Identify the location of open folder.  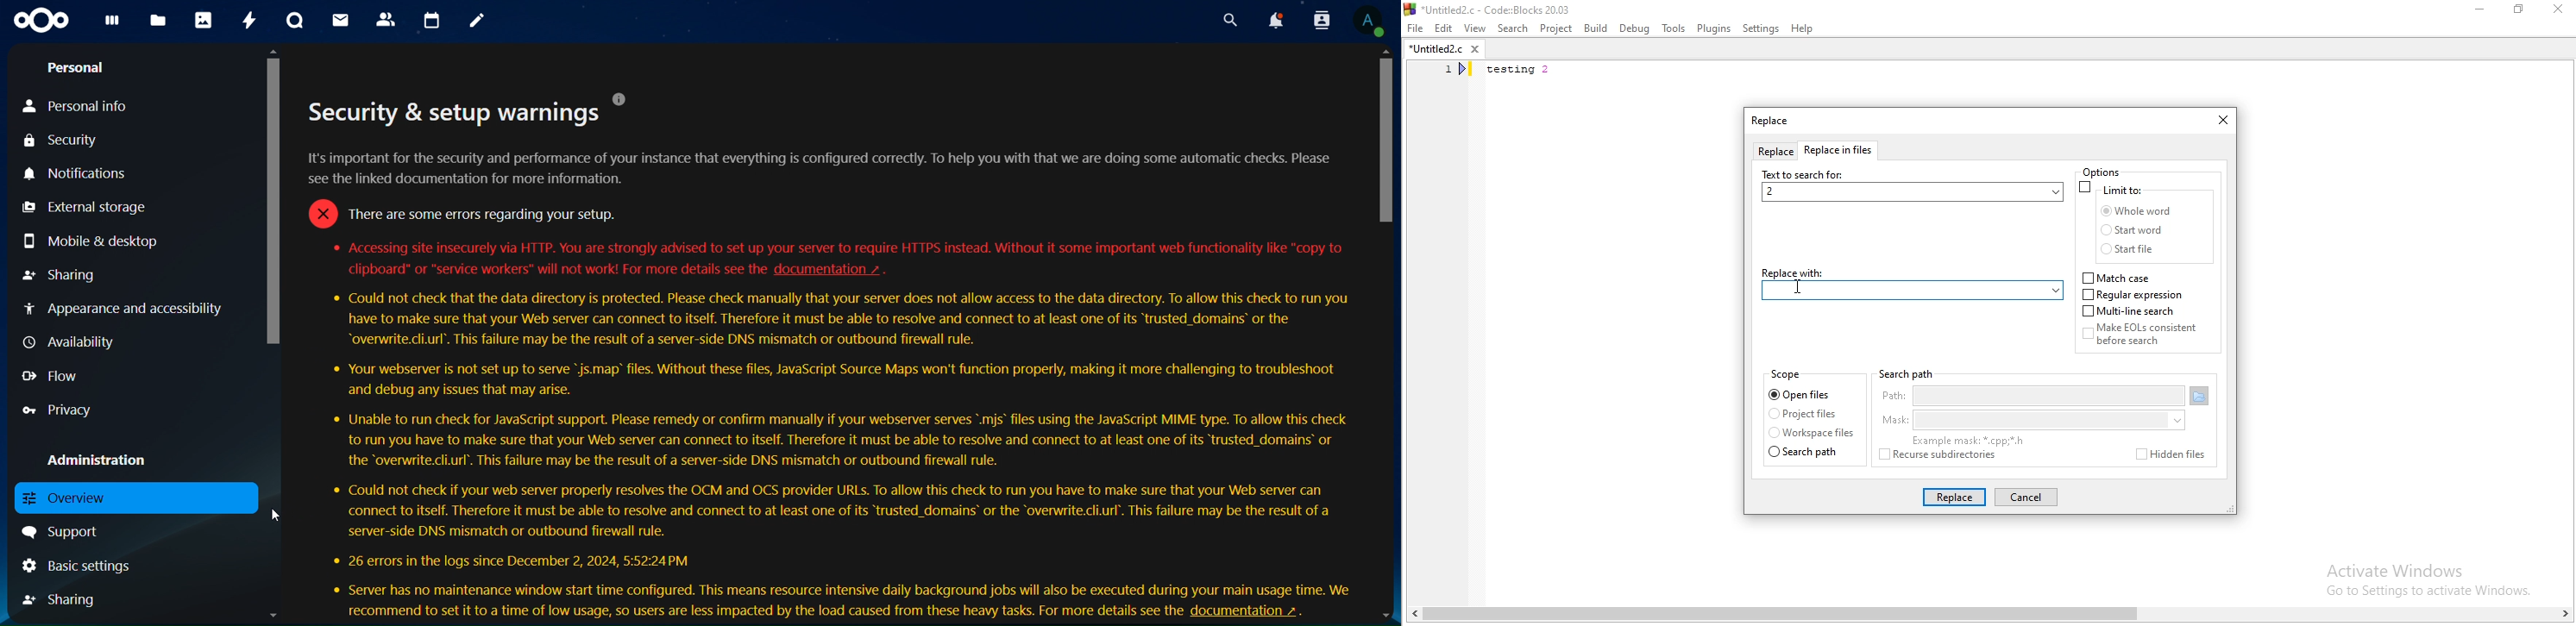
(2201, 397).